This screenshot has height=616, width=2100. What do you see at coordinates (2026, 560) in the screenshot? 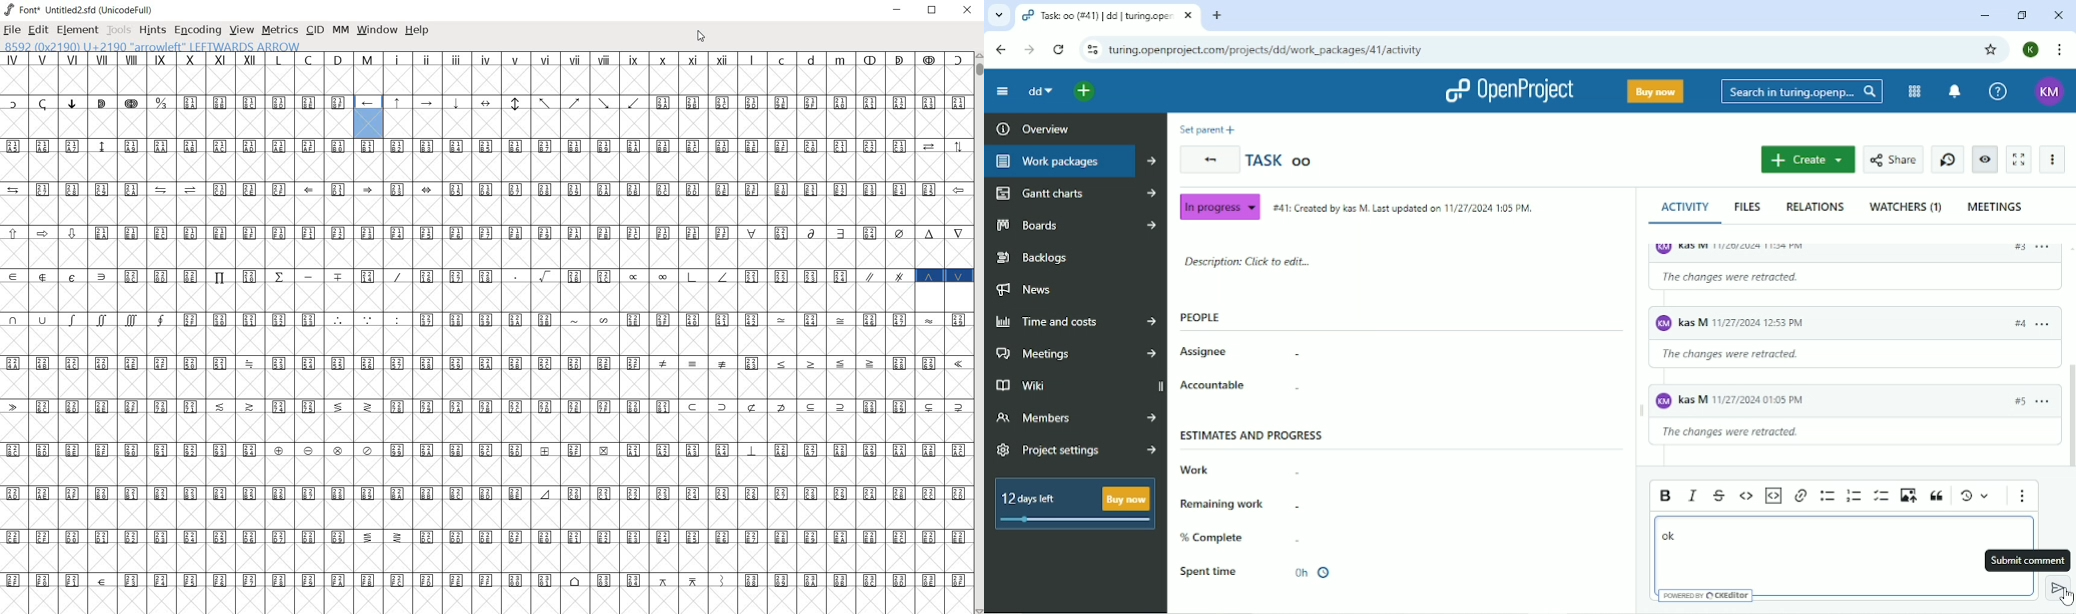
I see `Submit comment` at bounding box center [2026, 560].